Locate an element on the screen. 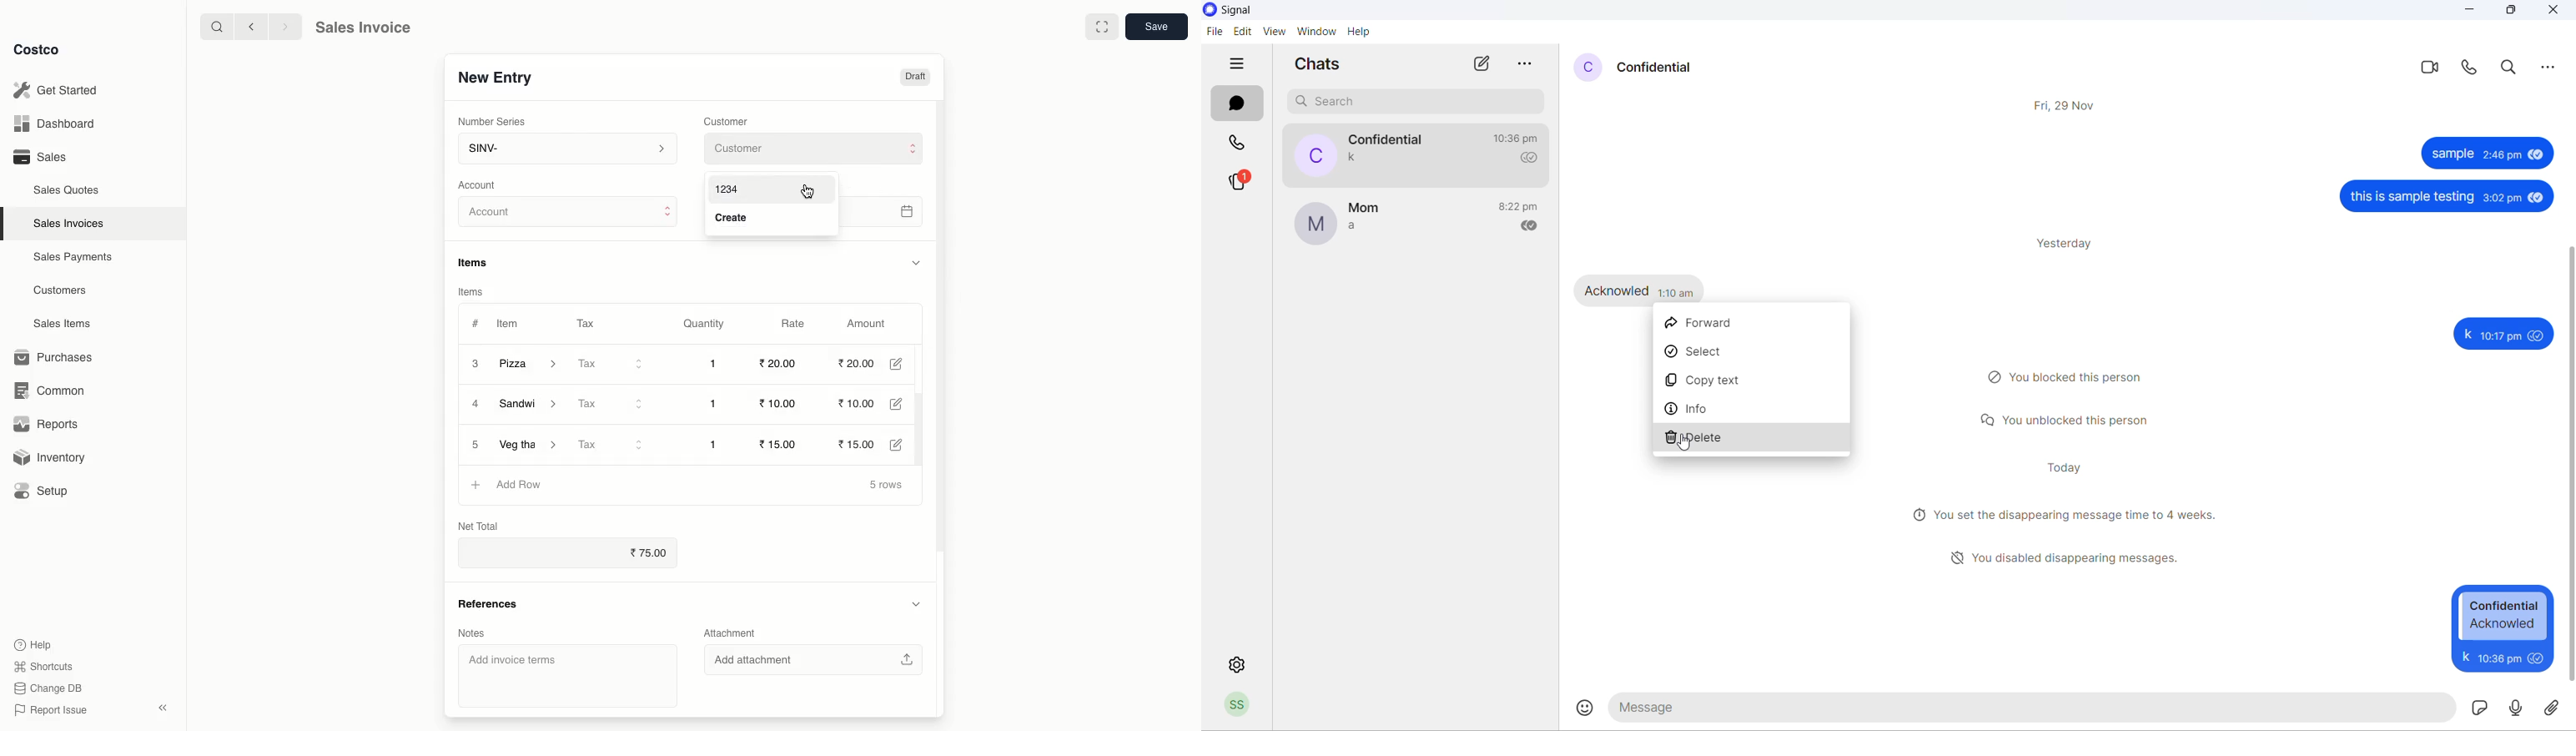  1 is located at coordinates (717, 364).